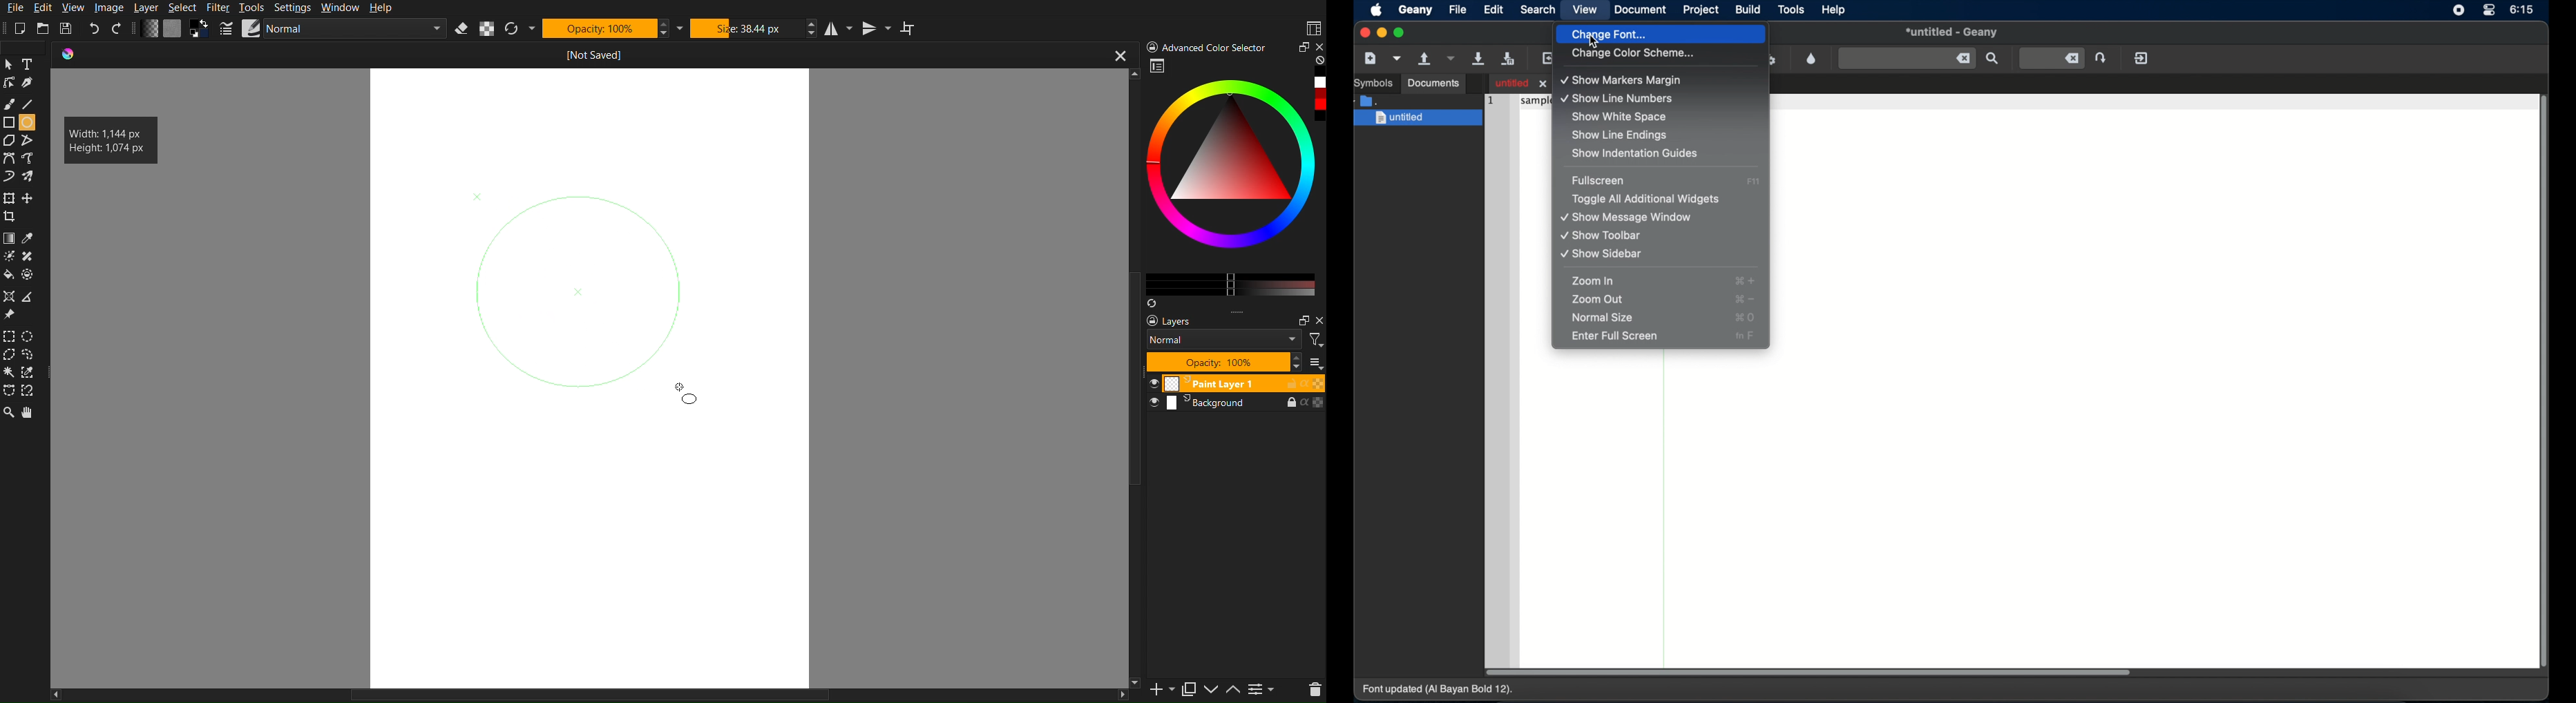  Describe the element at coordinates (8, 141) in the screenshot. I see `Polygon` at that location.